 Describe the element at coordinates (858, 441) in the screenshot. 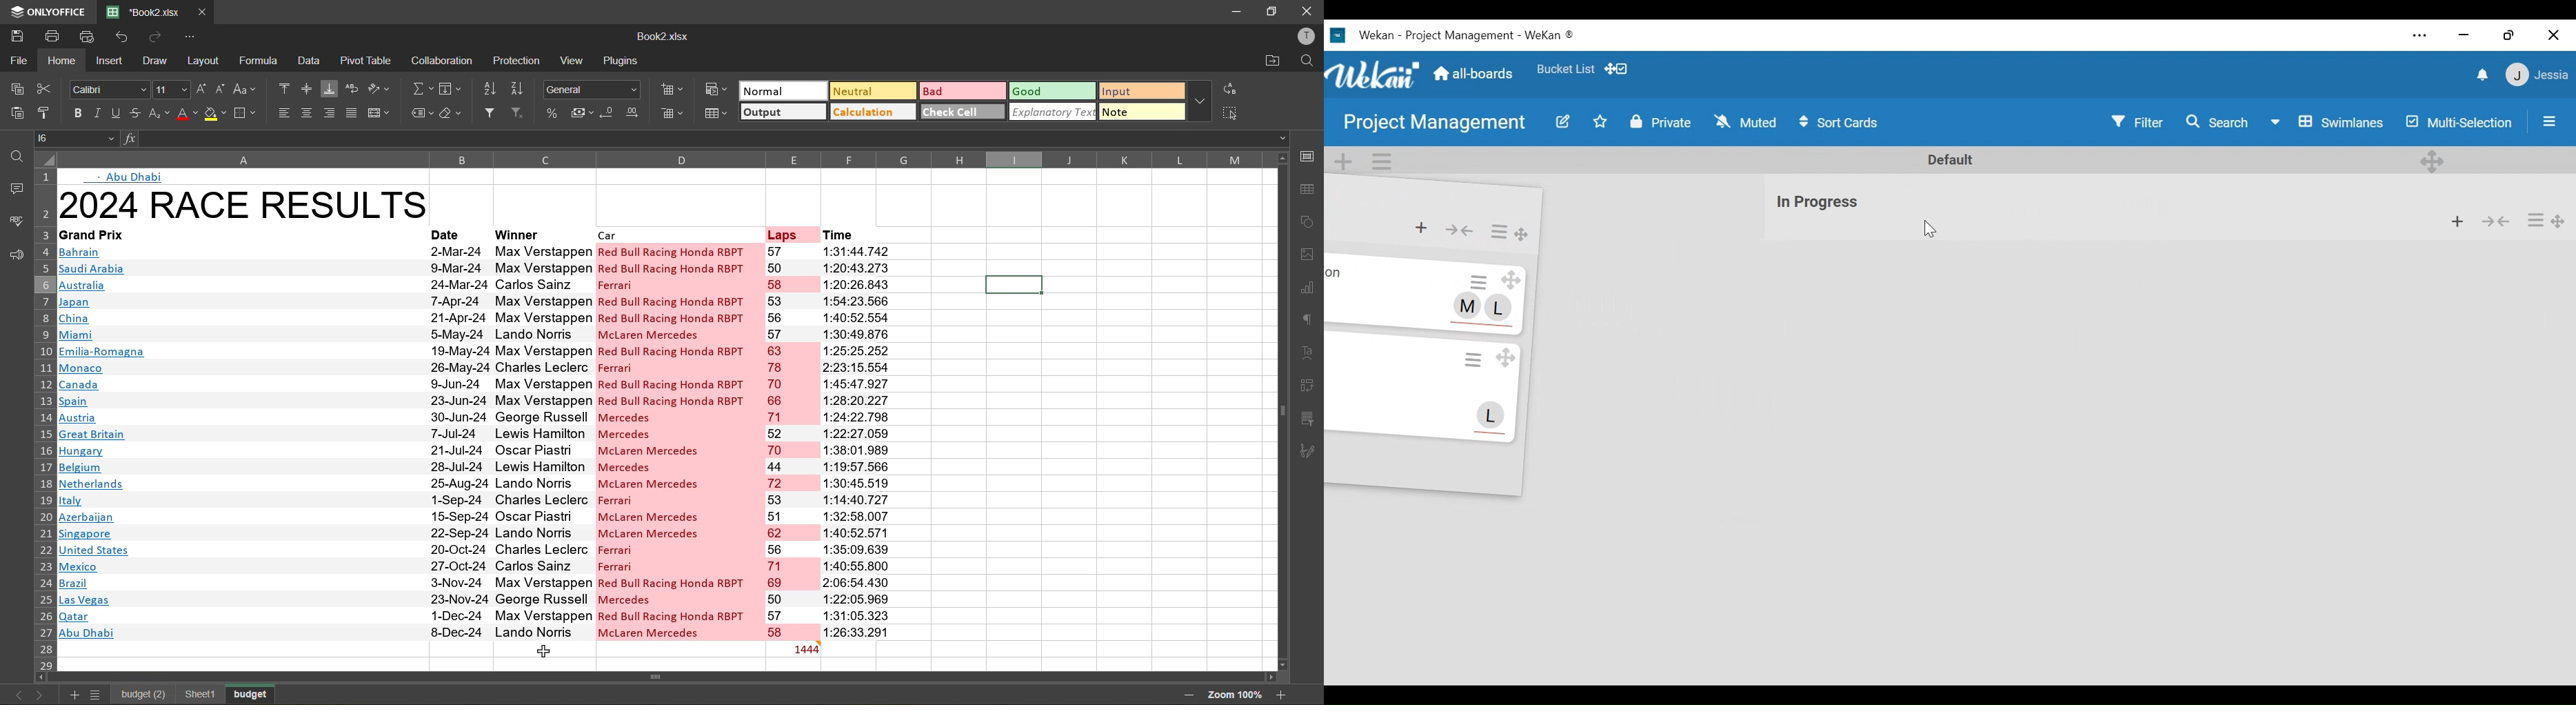

I see `time` at that location.